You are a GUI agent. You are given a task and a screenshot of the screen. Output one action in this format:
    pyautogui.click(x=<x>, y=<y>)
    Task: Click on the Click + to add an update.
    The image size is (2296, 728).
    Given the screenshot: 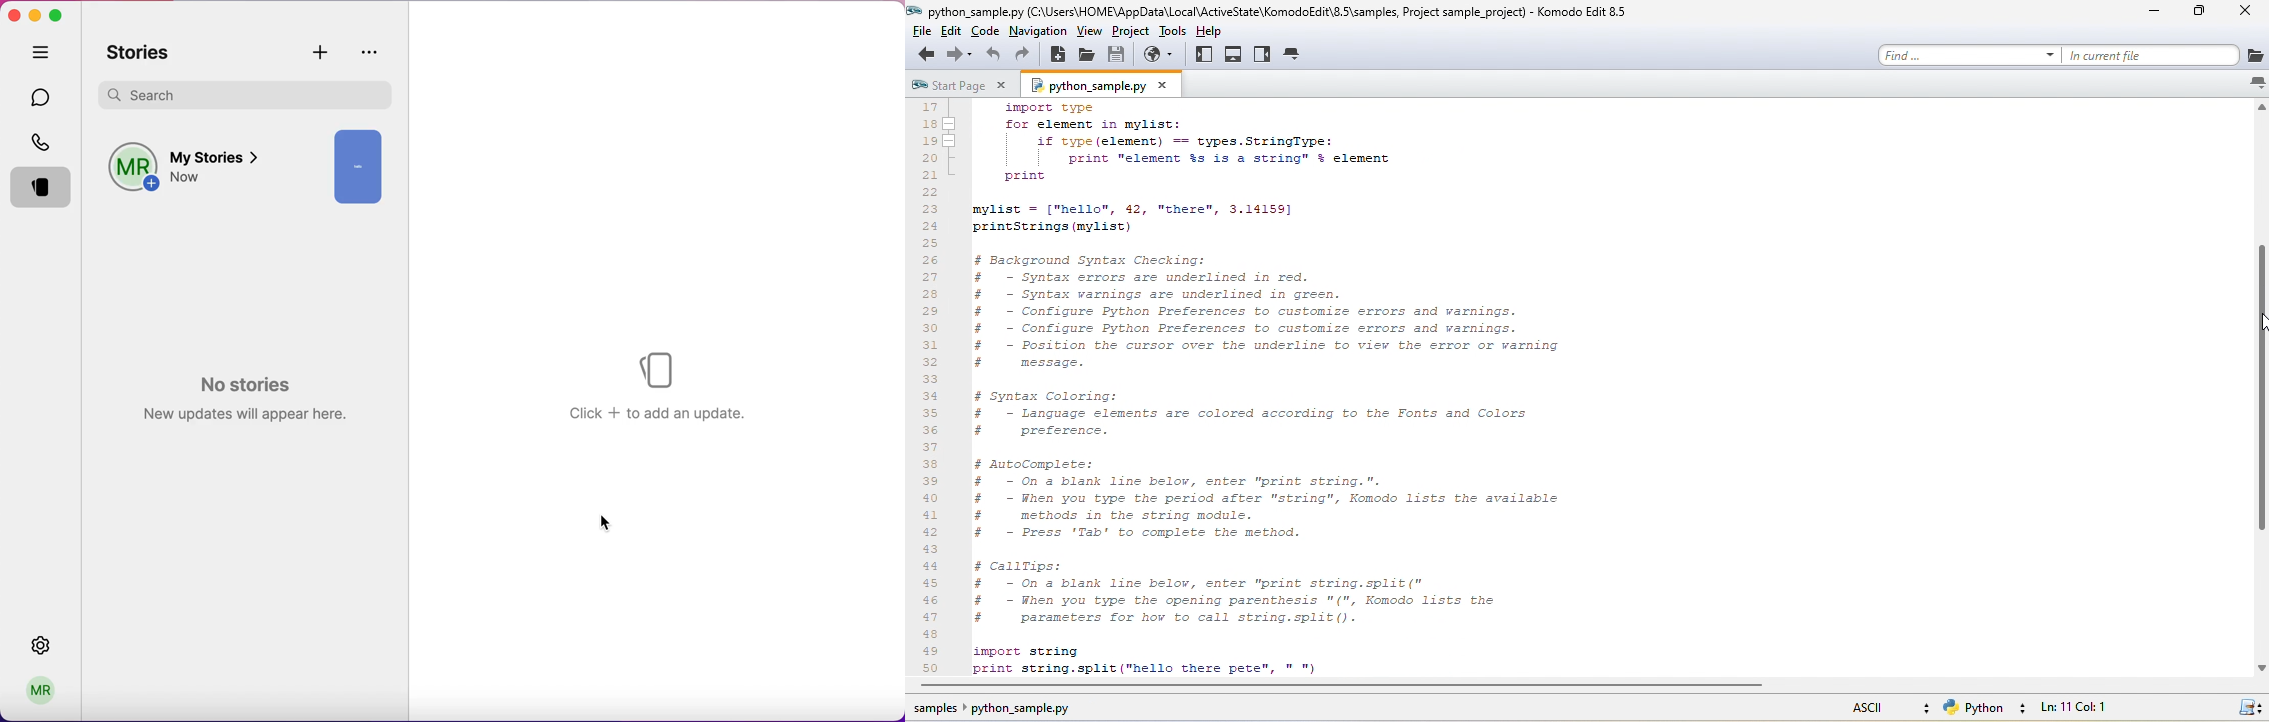 What is the action you would take?
    pyautogui.click(x=658, y=412)
    